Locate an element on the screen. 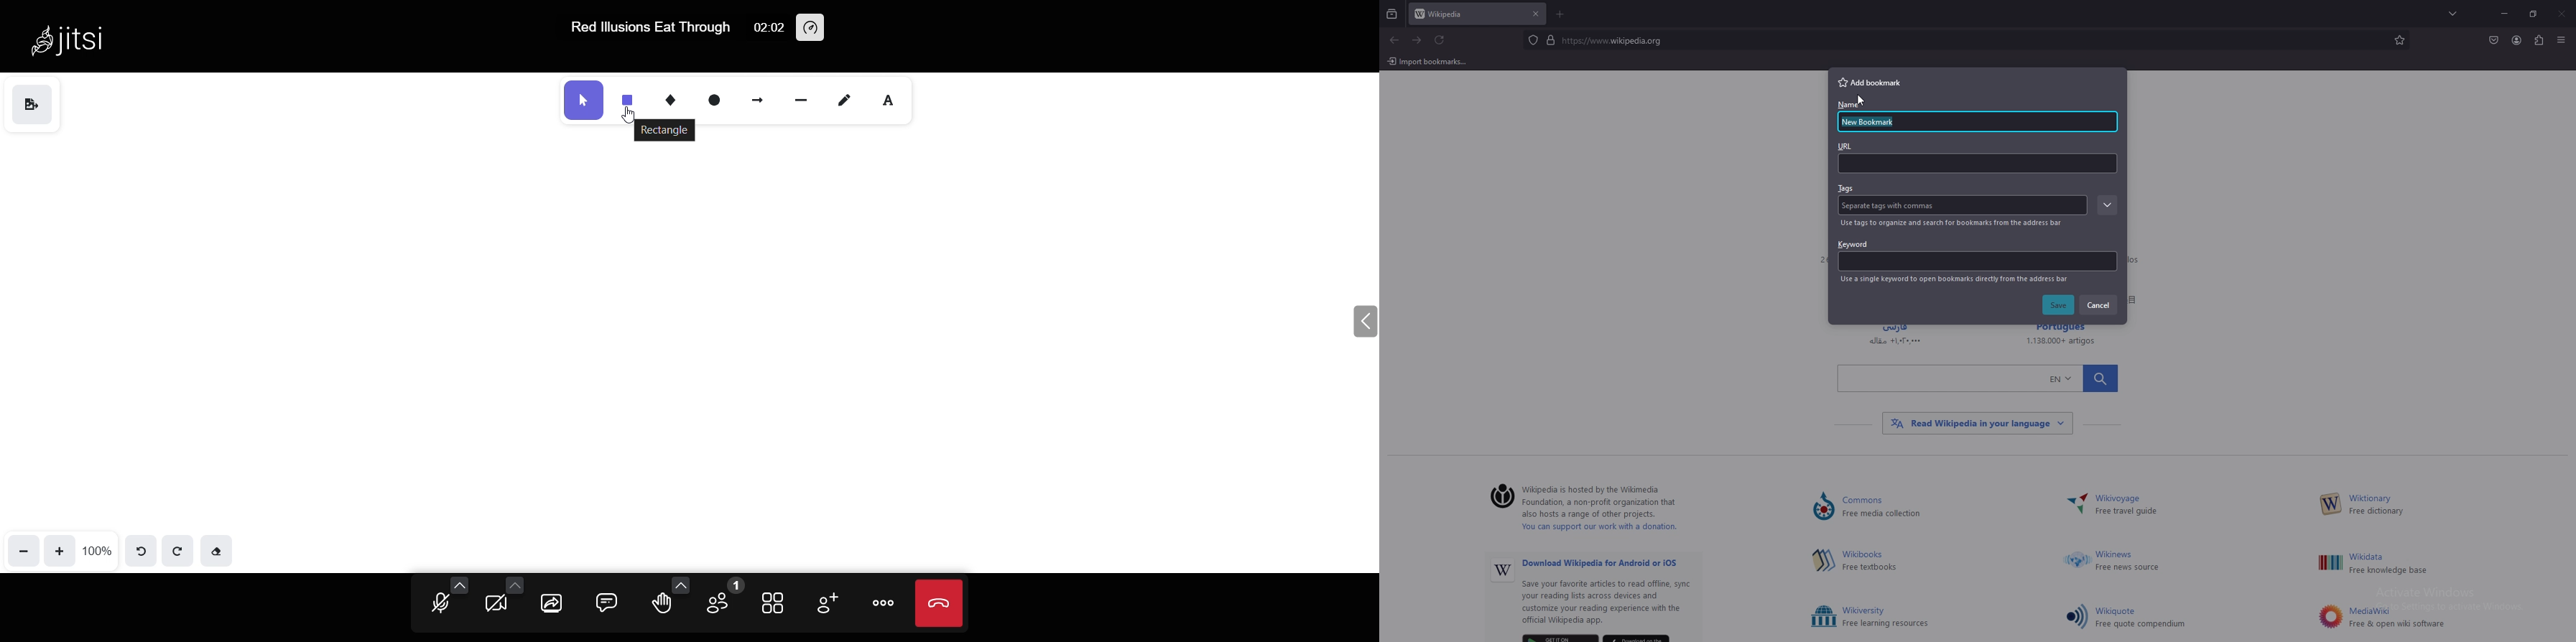  end call is located at coordinates (940, 603).